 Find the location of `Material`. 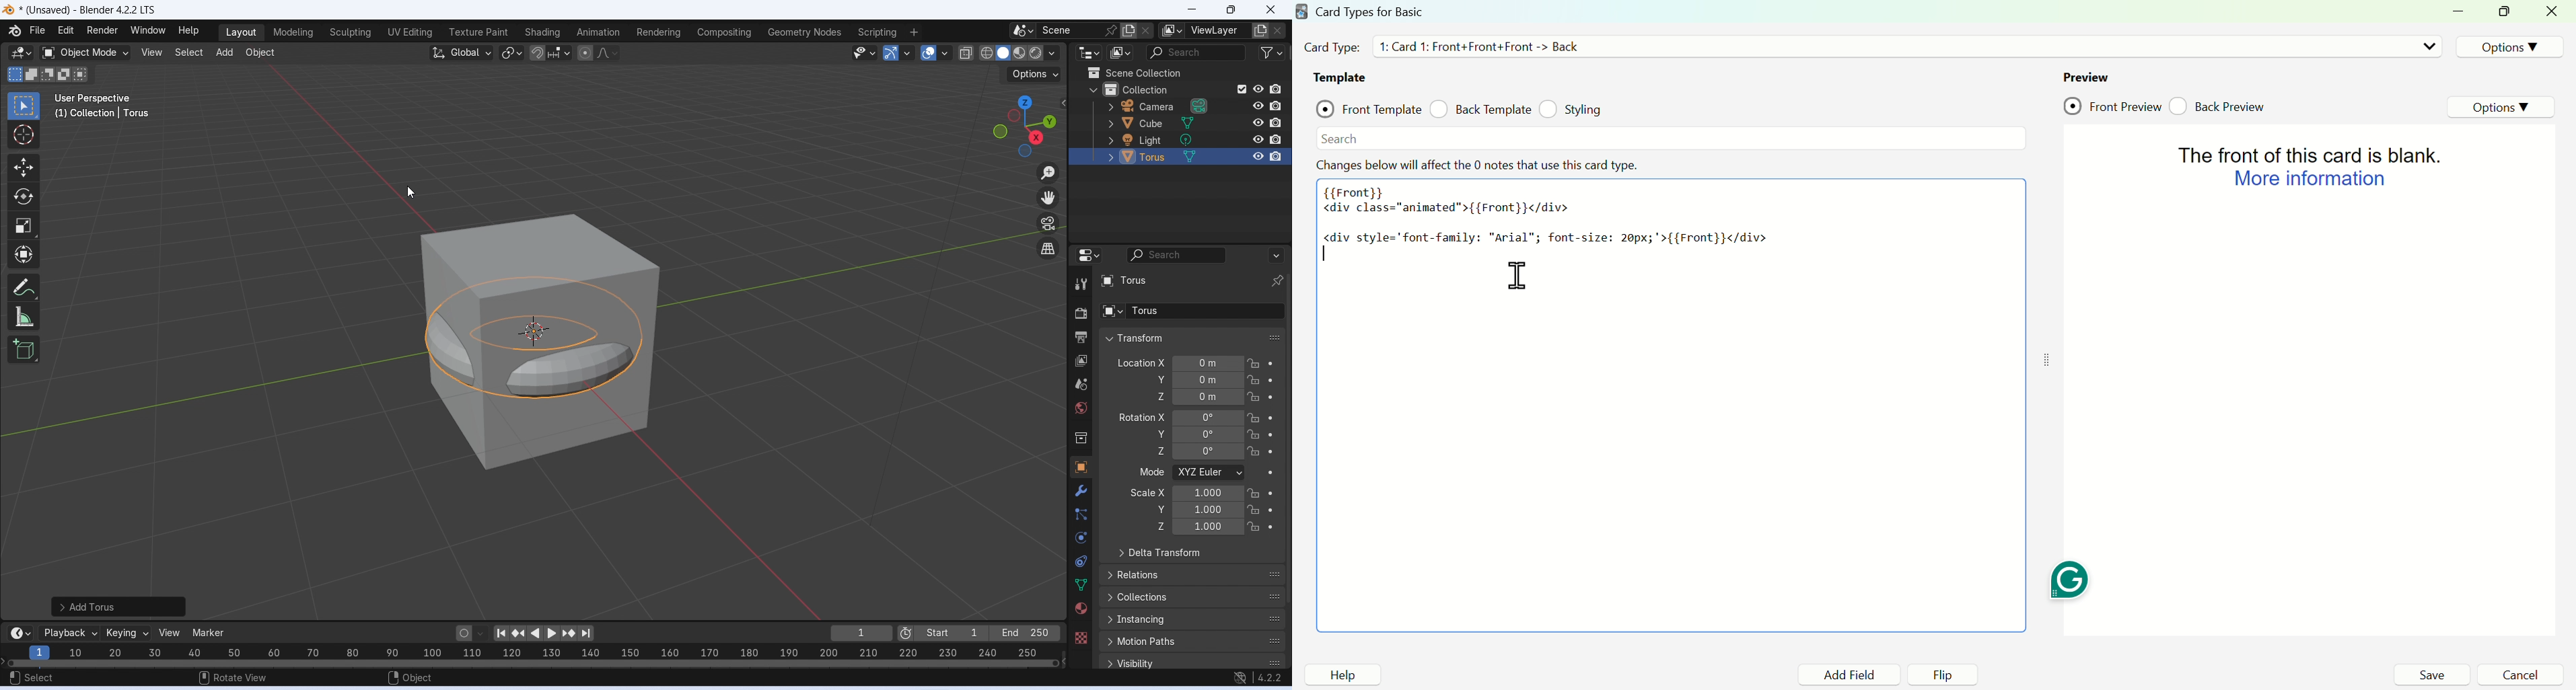

Material is located at coordinates (1080, 608).